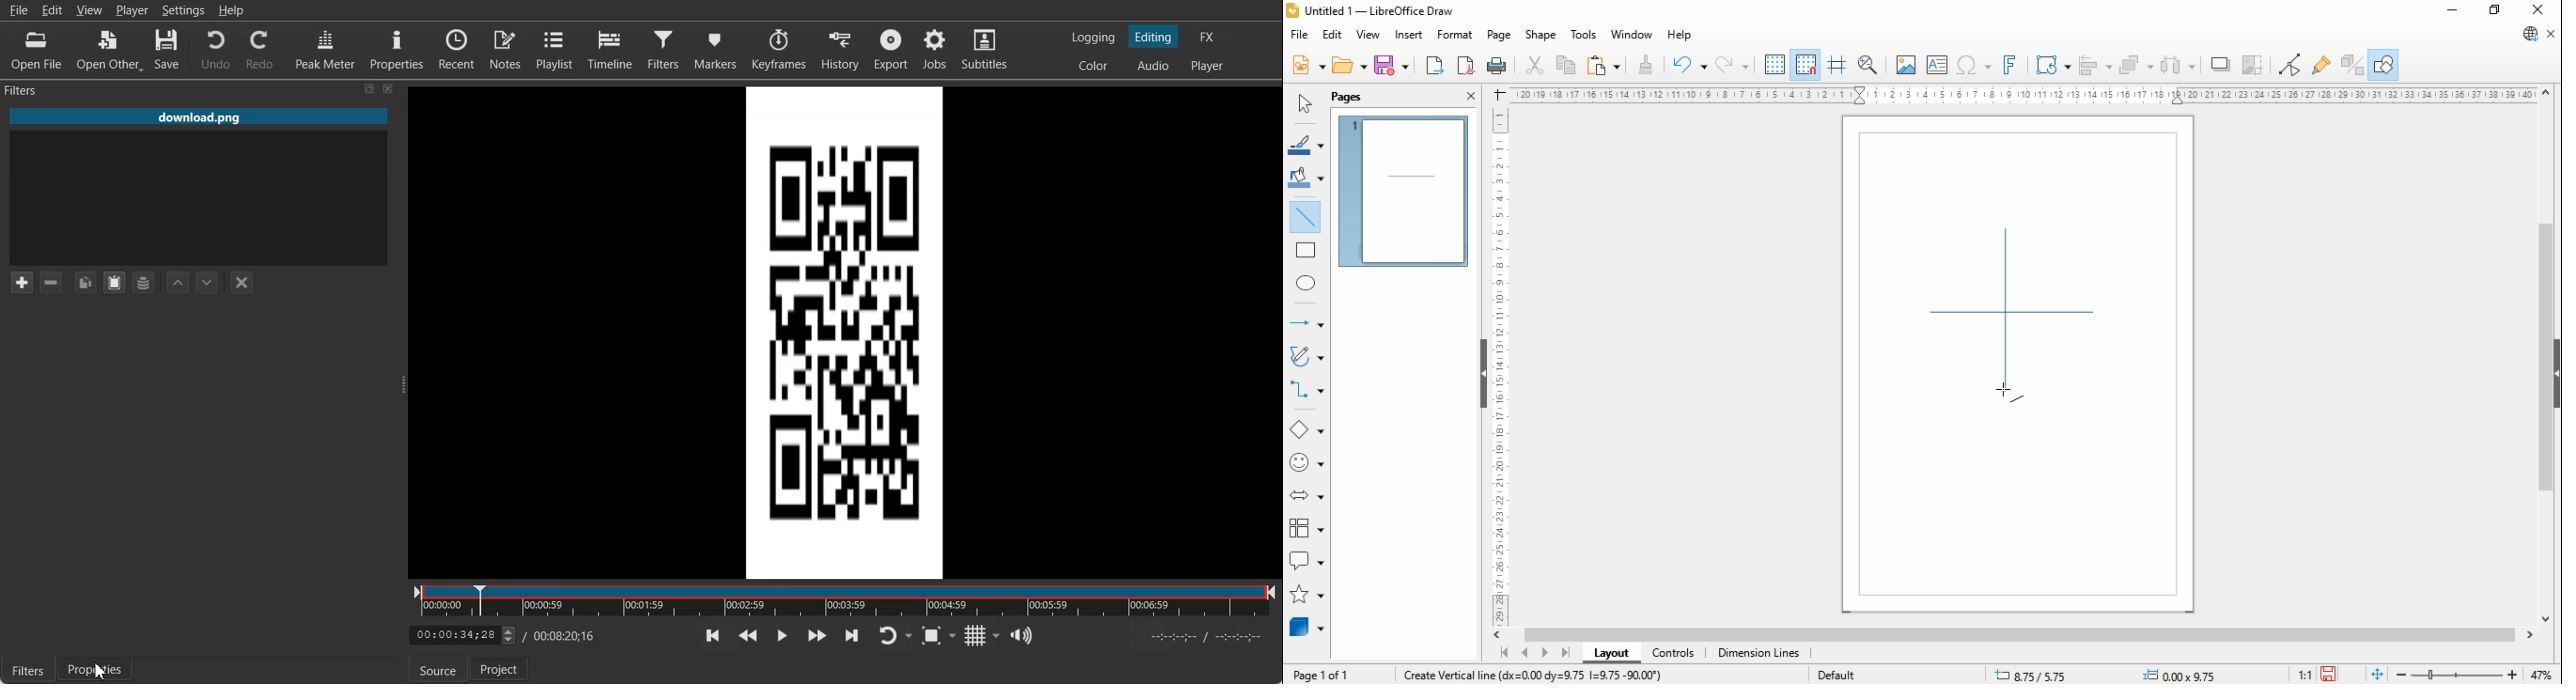  I want to click on close document, so click(2552, 34).